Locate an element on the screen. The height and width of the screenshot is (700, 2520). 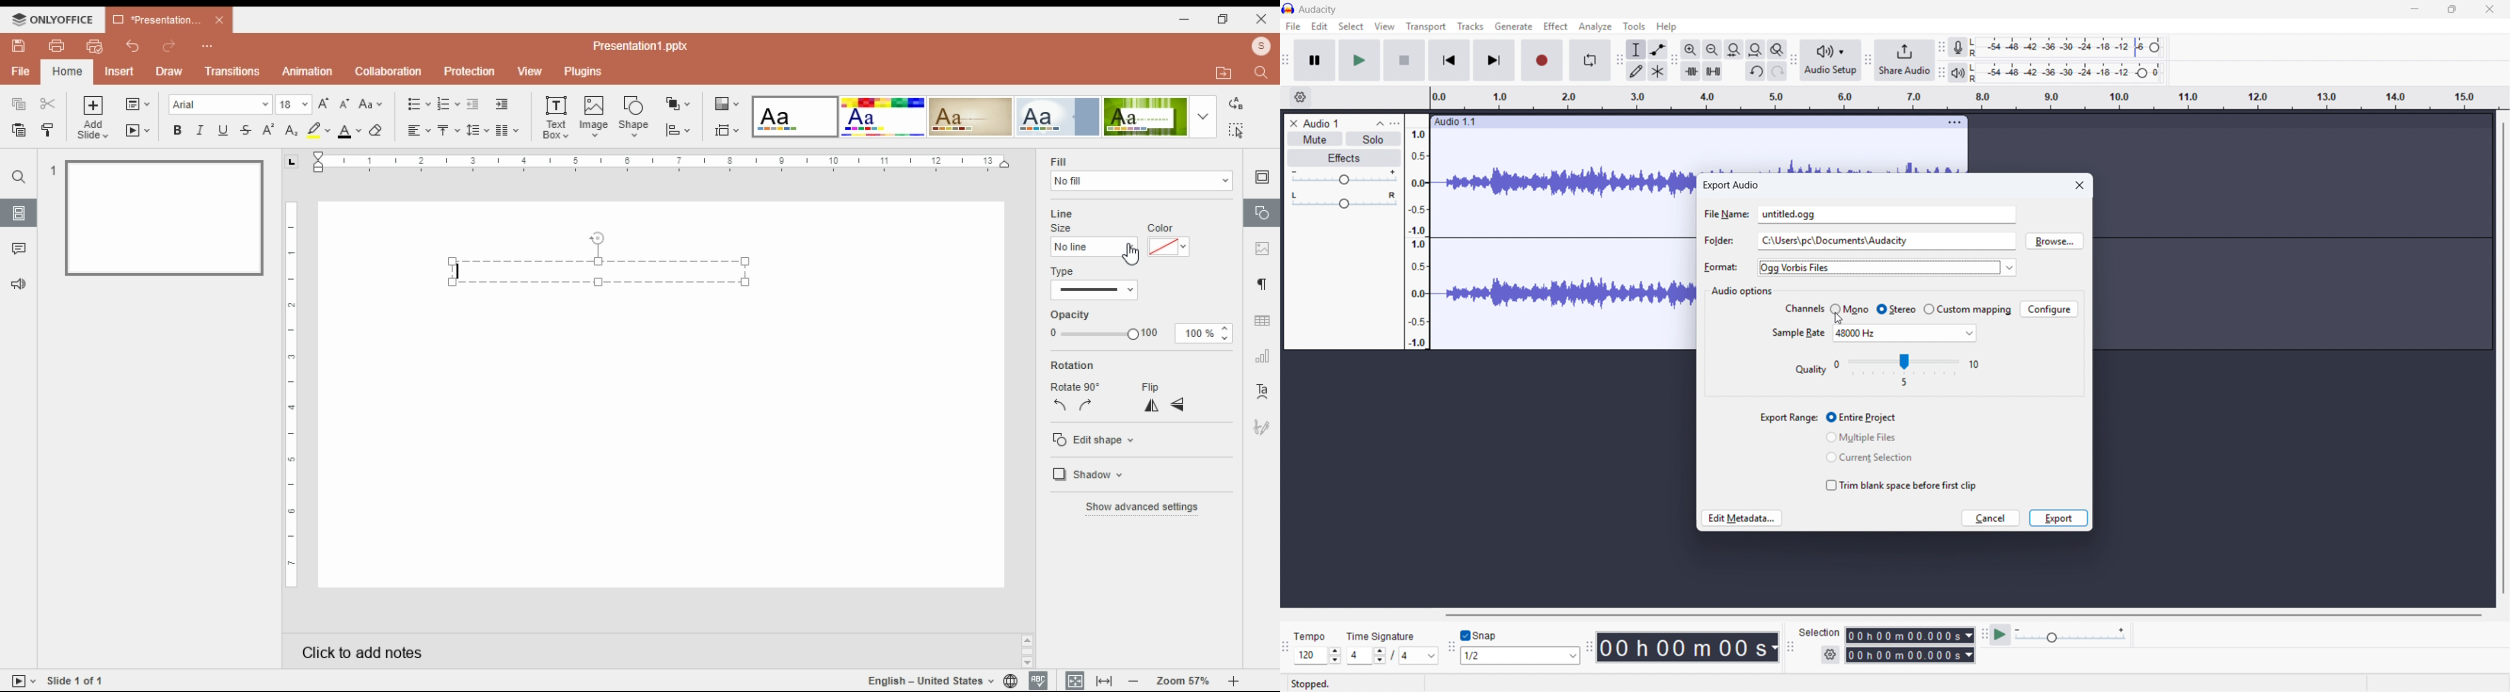
text art settings is located at coordinates (1262, 391).